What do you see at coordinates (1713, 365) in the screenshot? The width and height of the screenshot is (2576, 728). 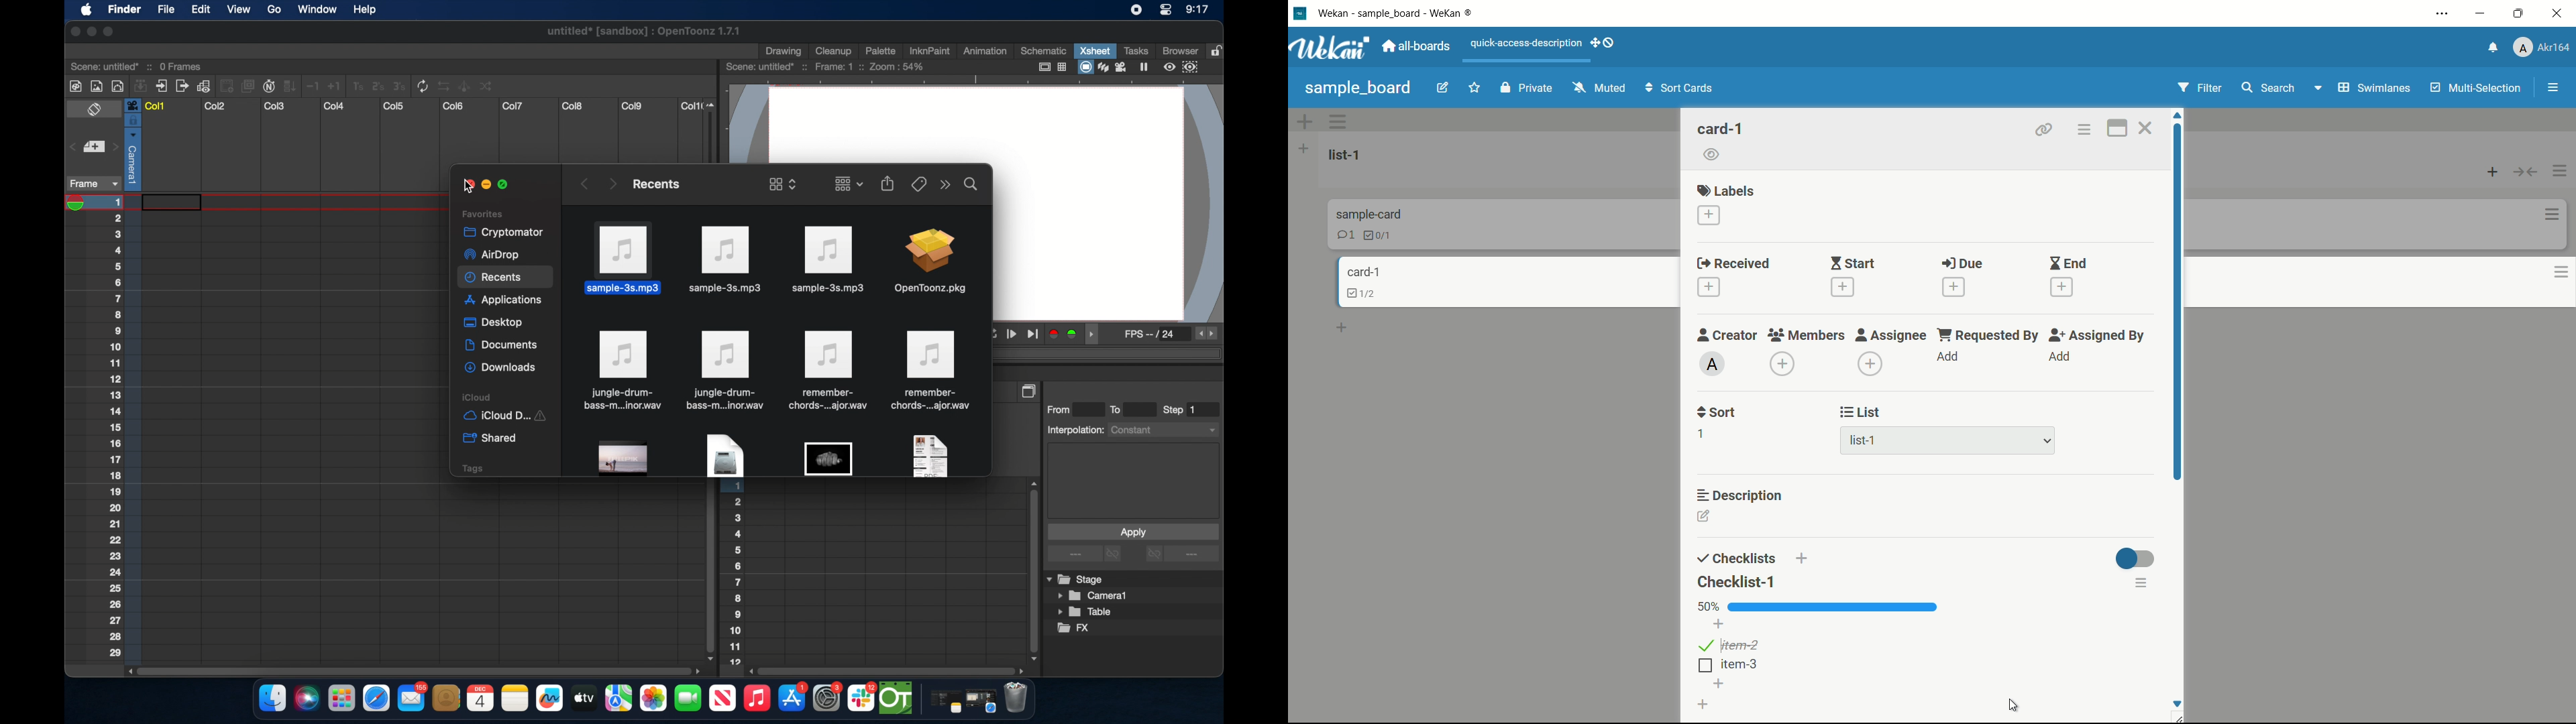 I see `admin` at bounding box center [1713, 365].